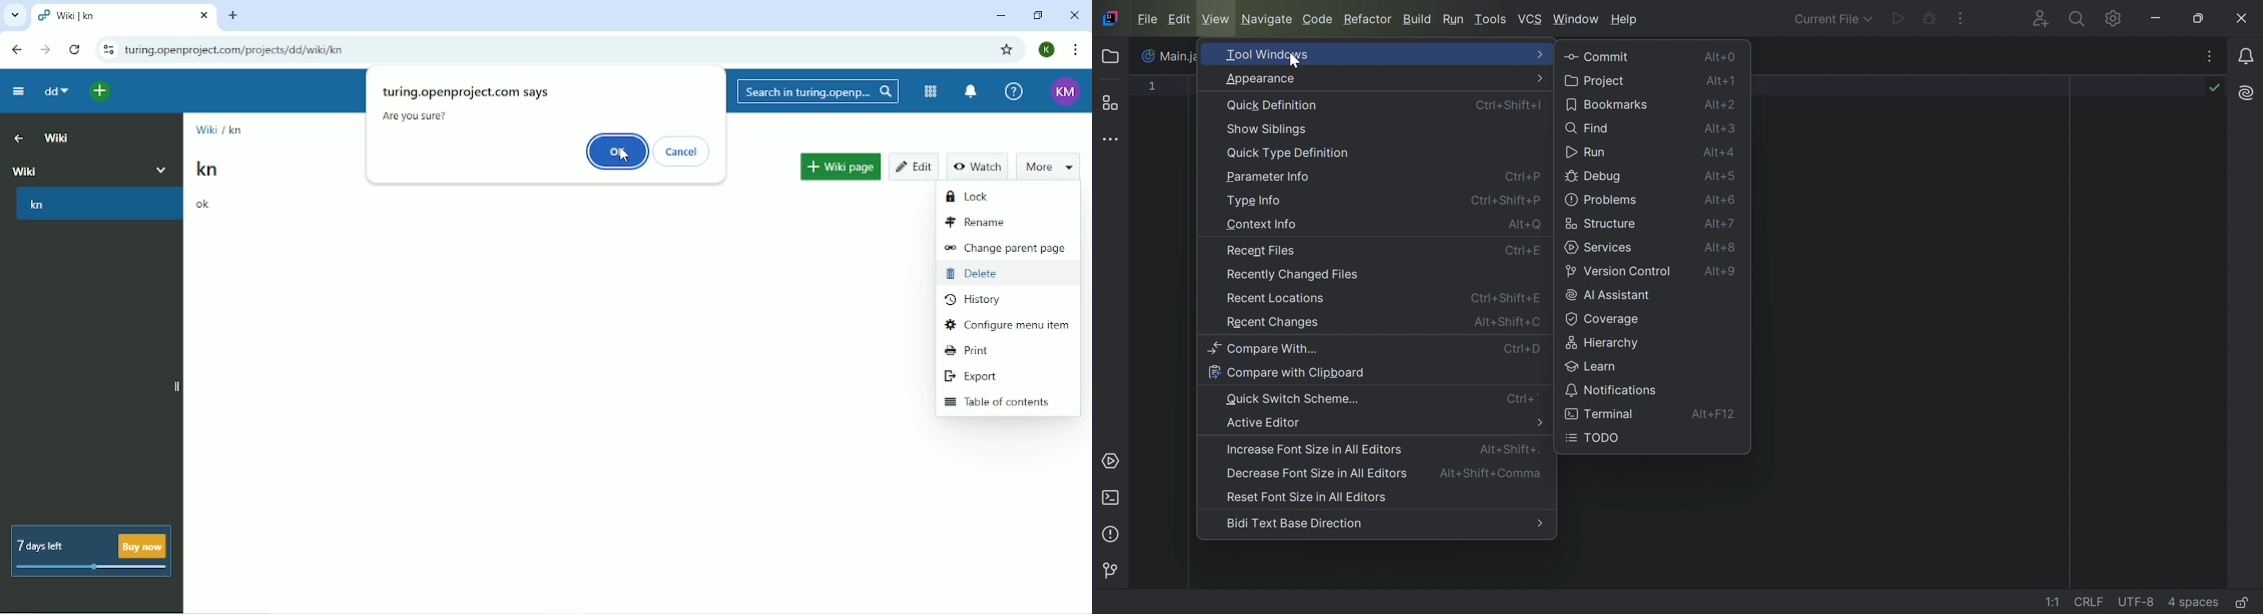 The height and width of the screenshot is (616, 2268). I want to click on dd, so click(55, 93).